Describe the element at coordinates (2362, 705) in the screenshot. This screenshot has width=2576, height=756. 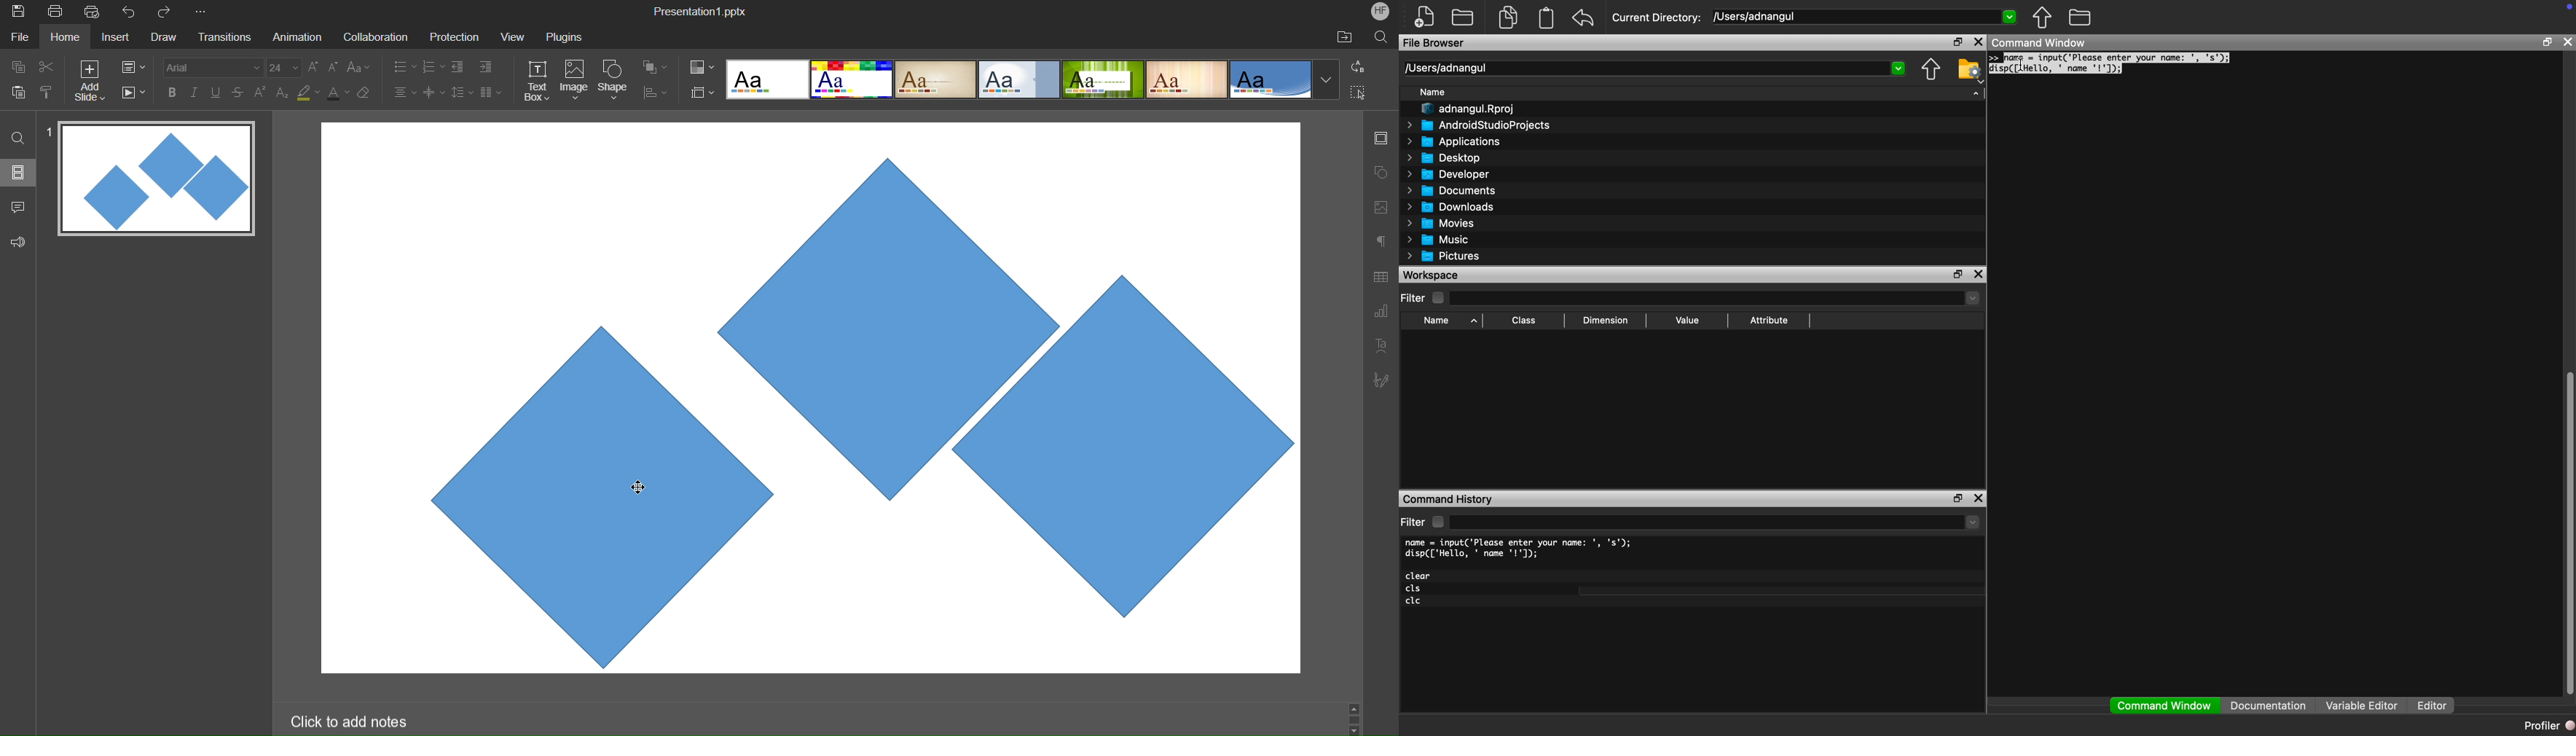
I see `Variable Editor` at that location.